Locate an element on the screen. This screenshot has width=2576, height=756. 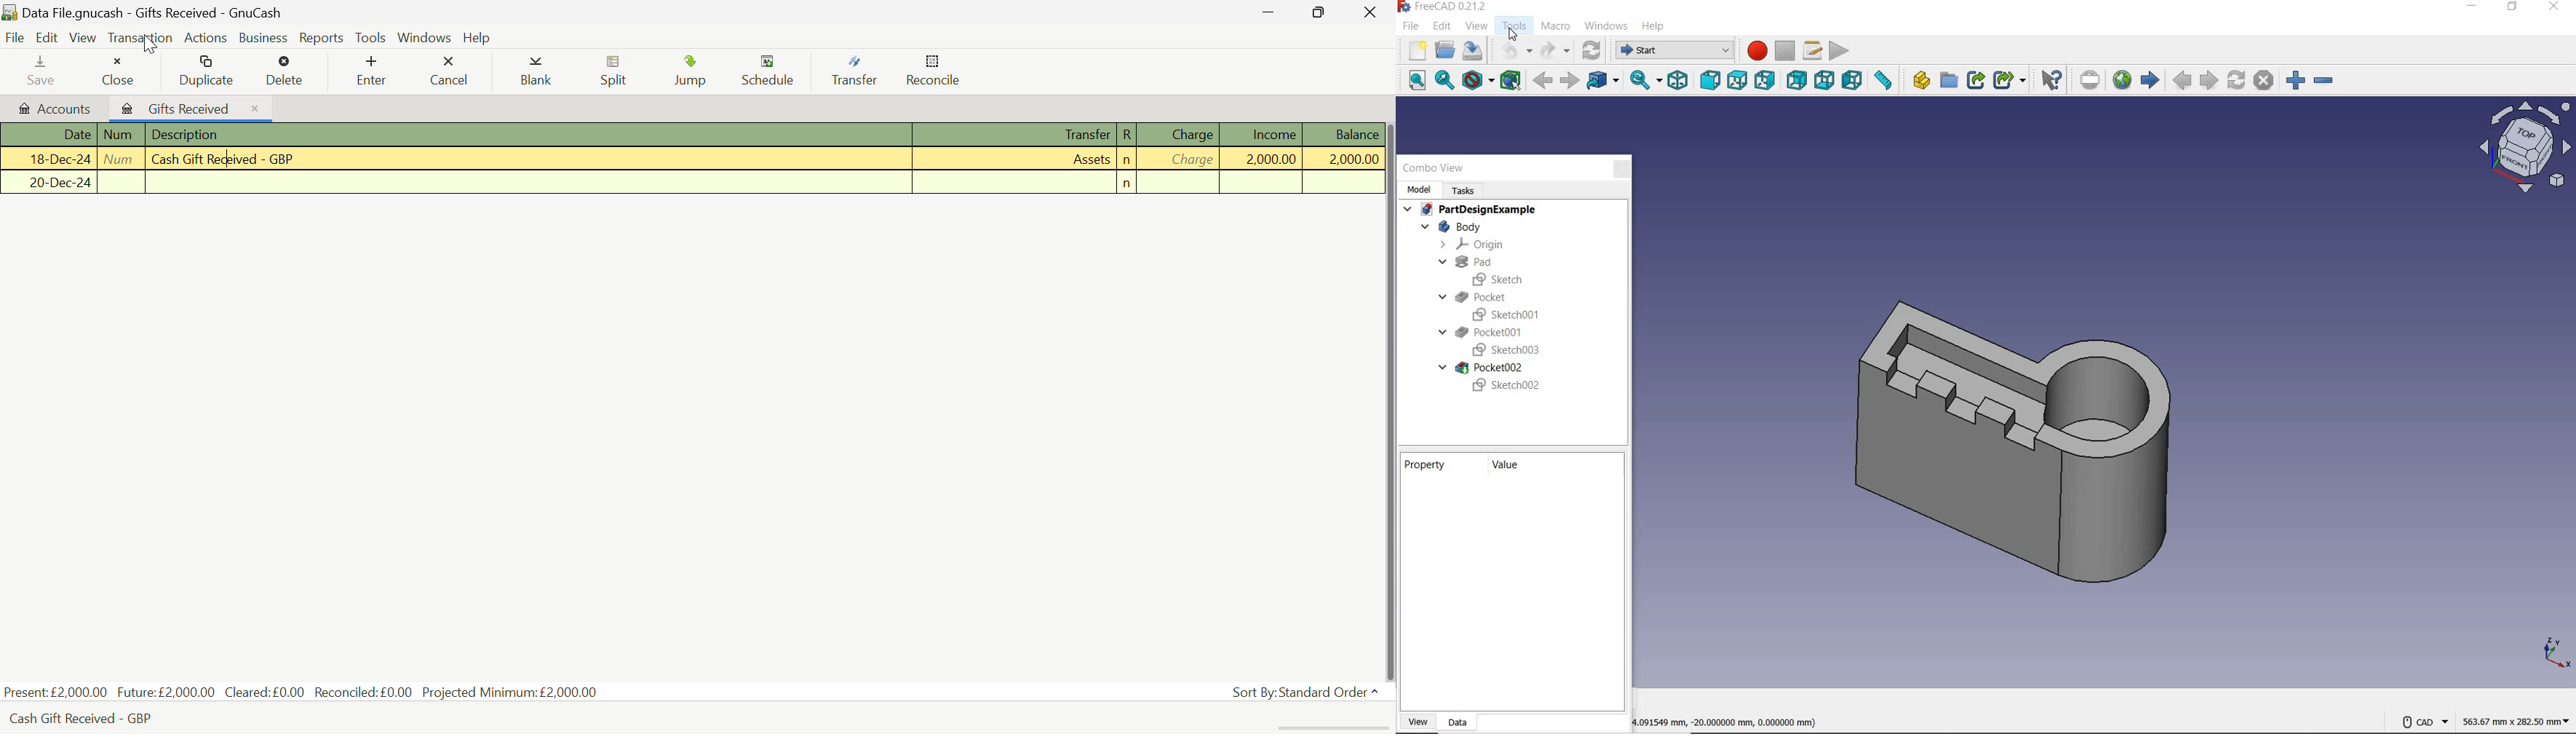
Cursor is located at coordinates (1513, 32).